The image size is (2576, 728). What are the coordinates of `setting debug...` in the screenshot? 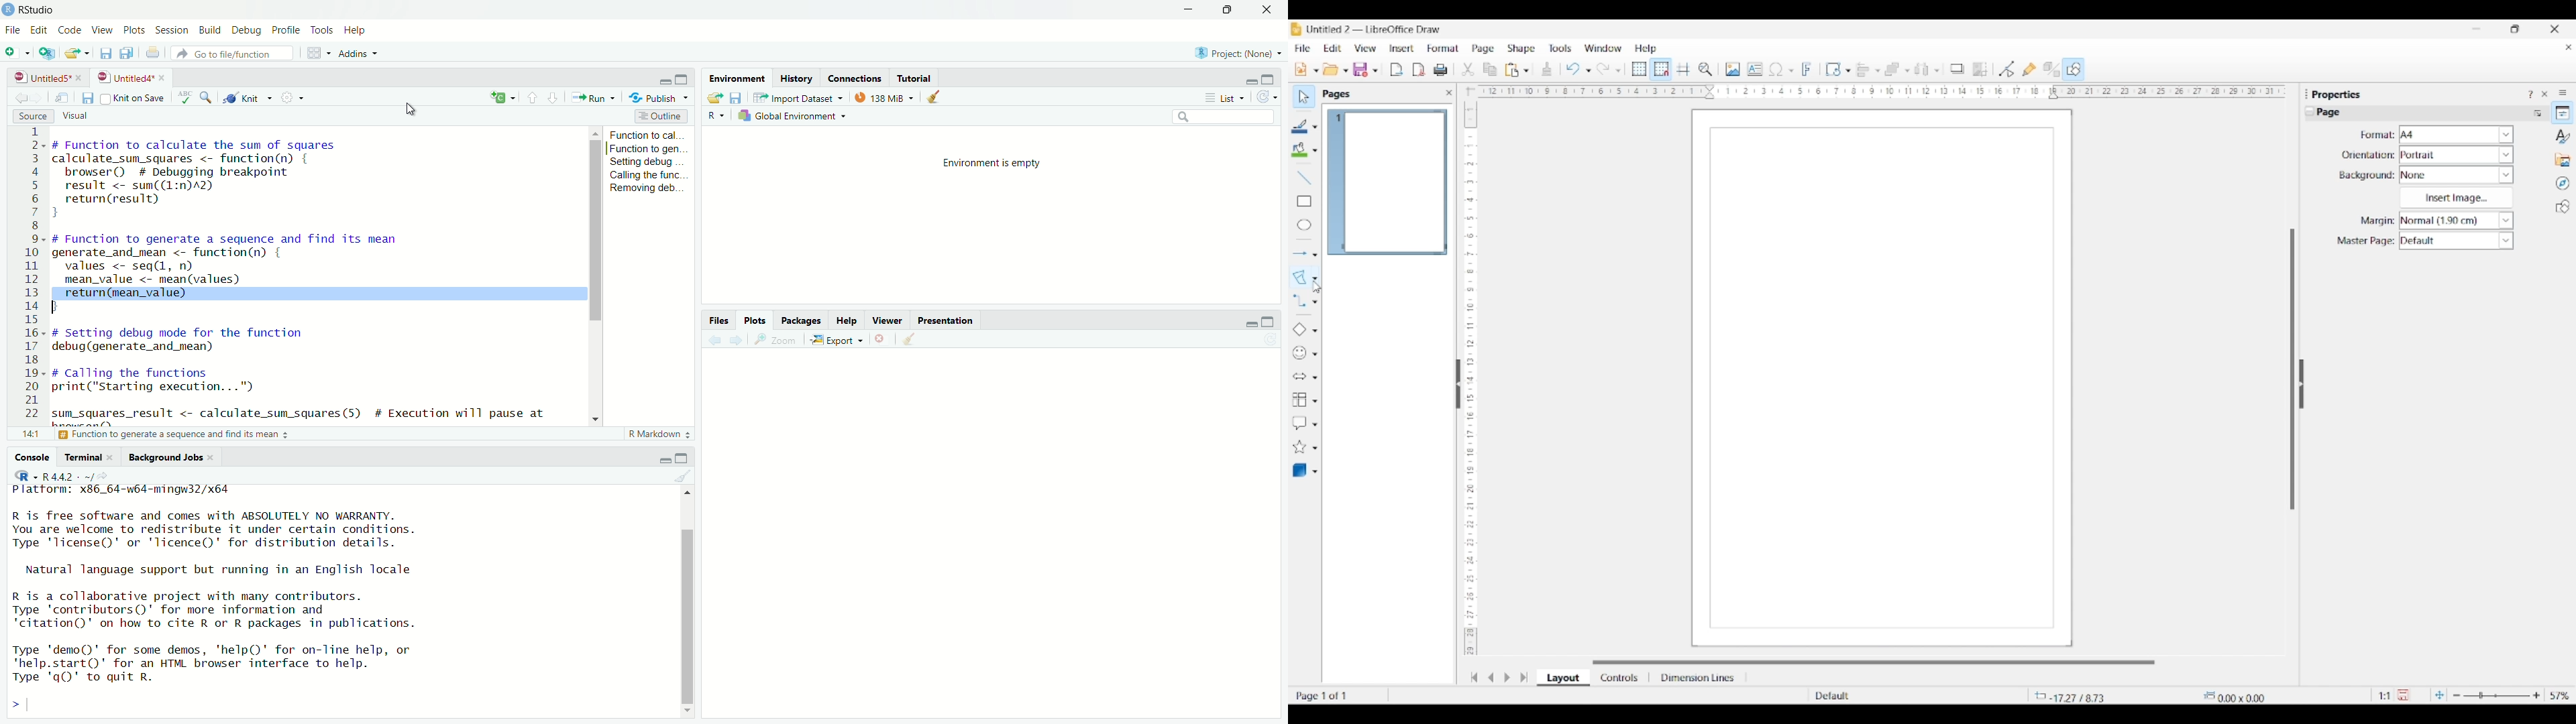 It's located at (648, 162).